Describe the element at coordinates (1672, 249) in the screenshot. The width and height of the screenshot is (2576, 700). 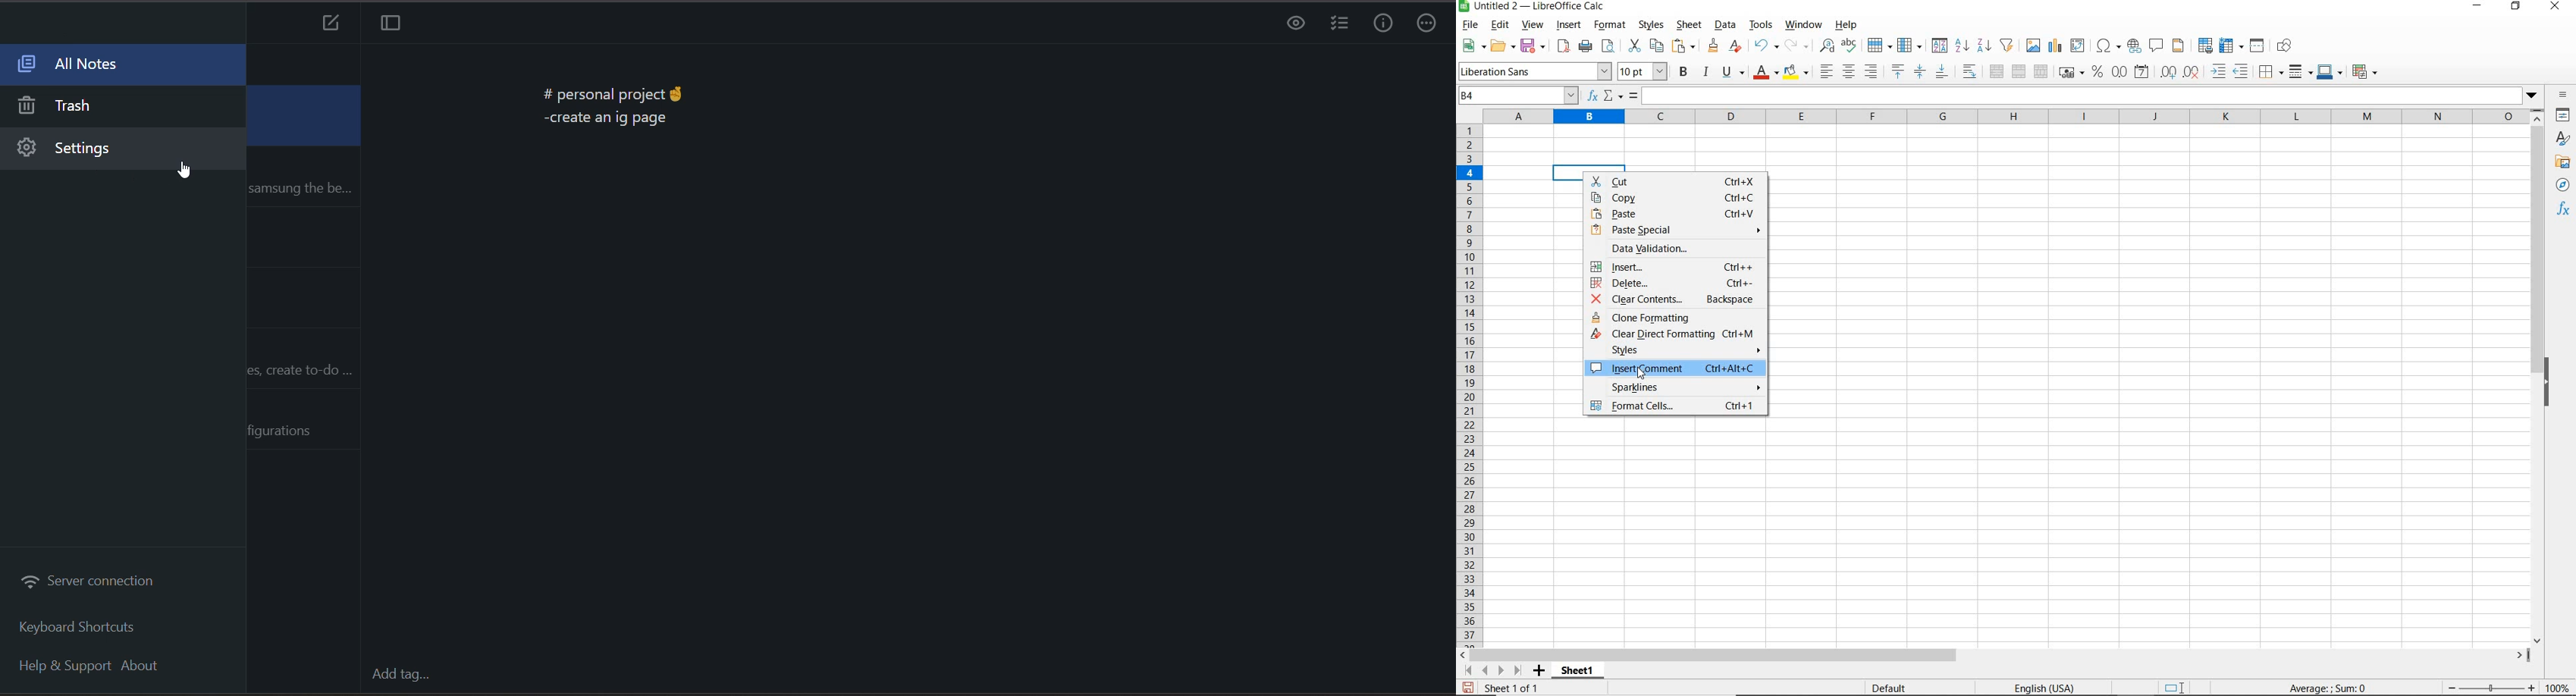
I see `data validation` at that location.